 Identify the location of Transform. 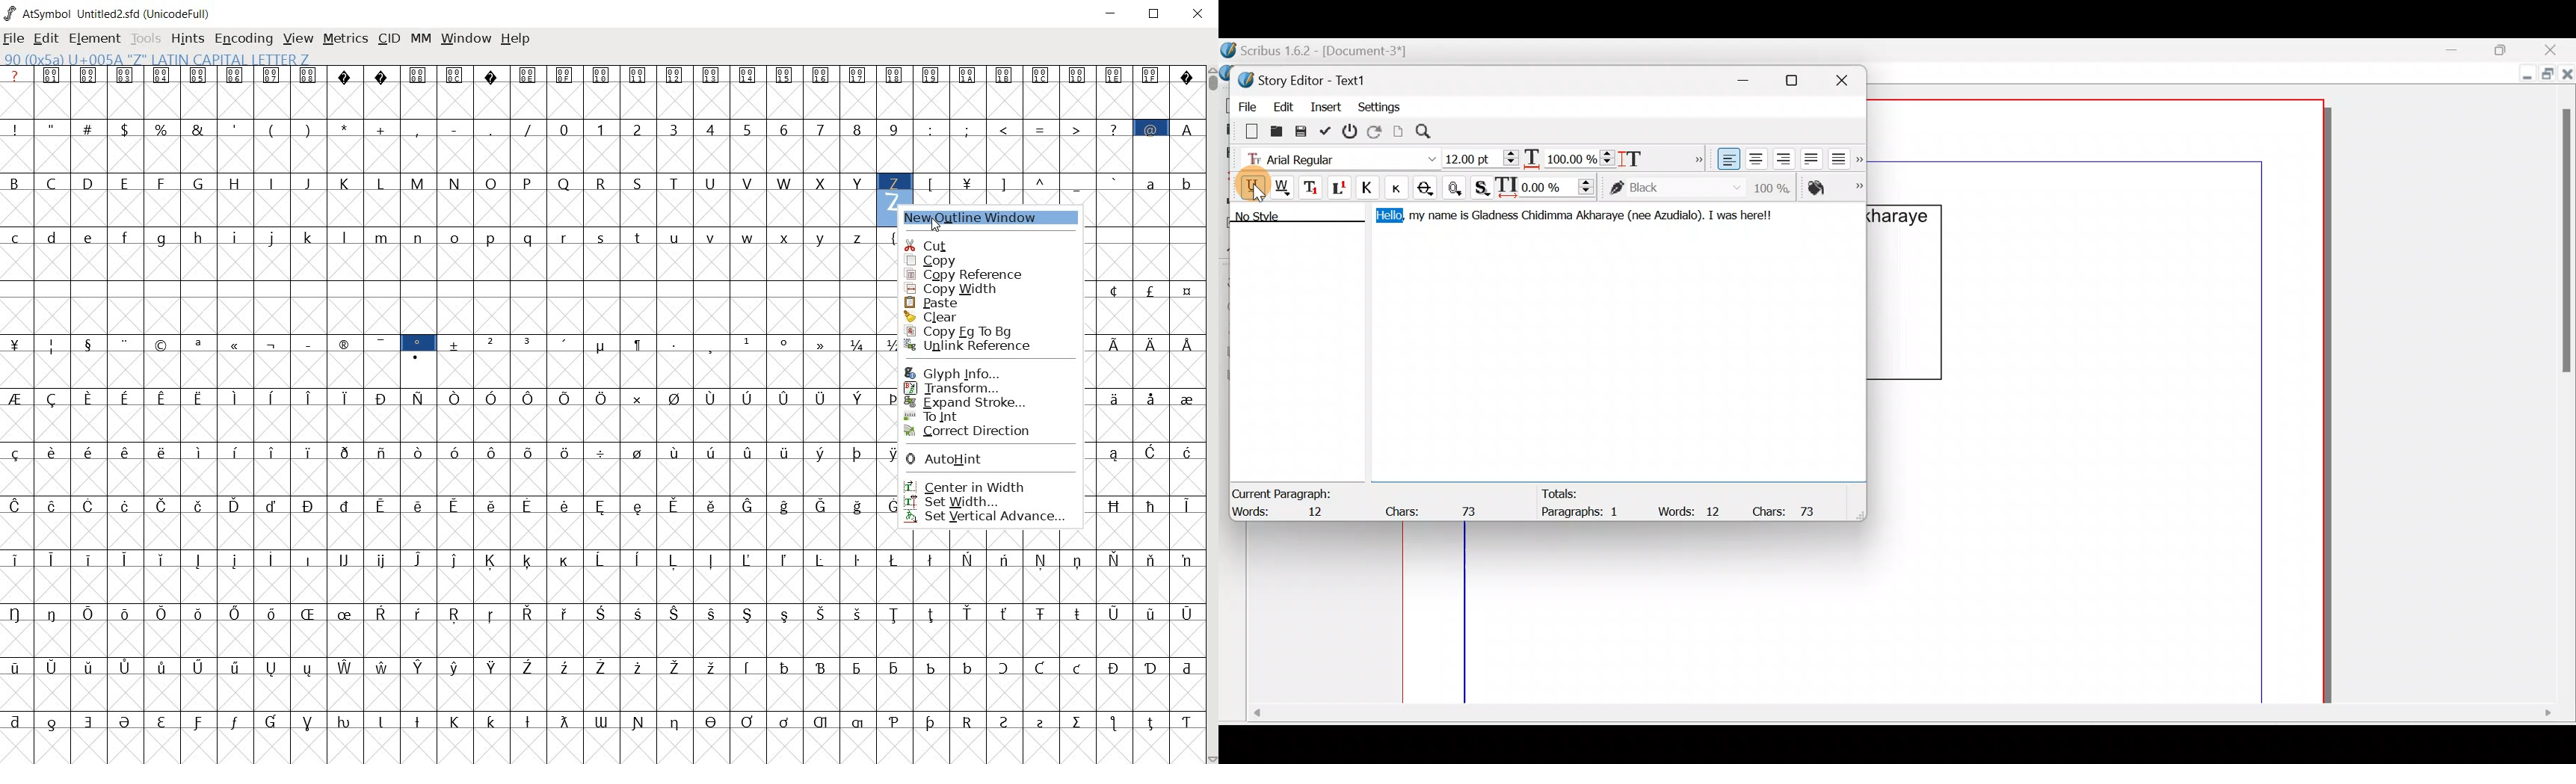
(967, 388).